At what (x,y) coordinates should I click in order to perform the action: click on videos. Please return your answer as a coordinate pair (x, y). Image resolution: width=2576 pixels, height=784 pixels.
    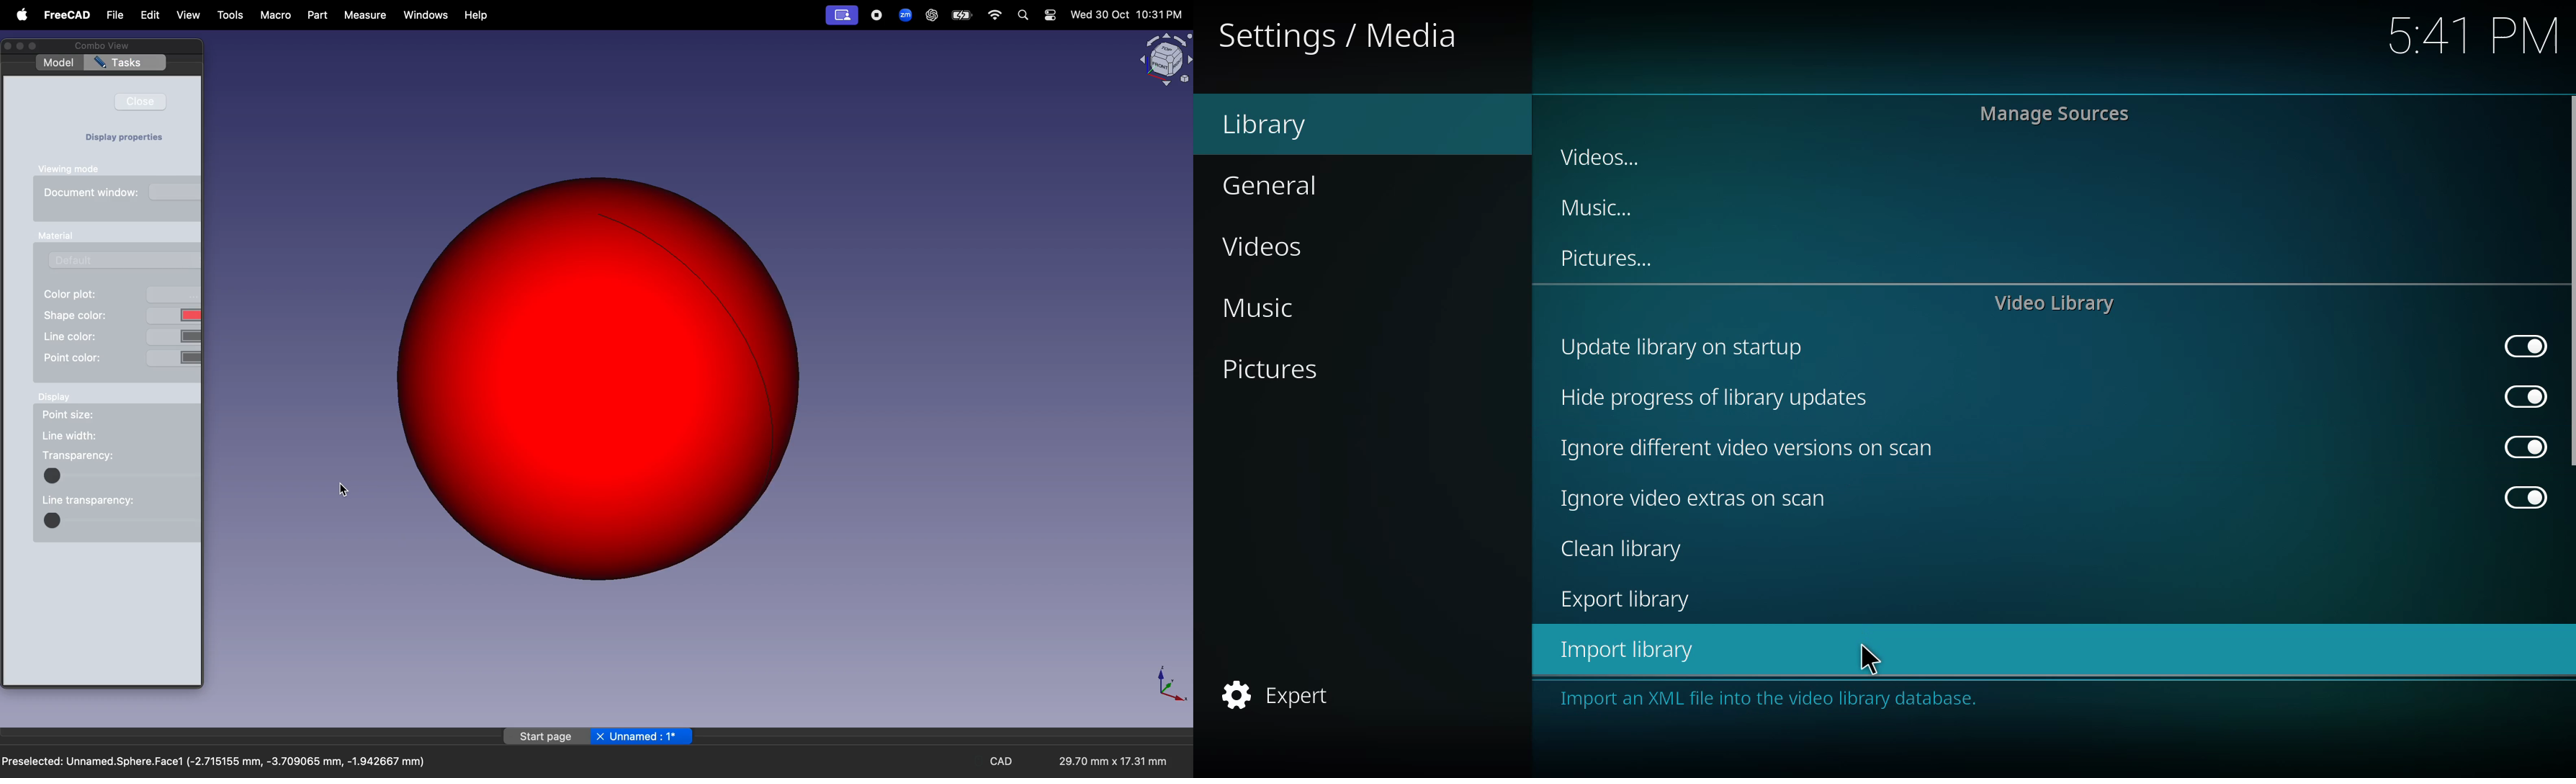
    Looking at the image, I should click on (1603, 158).